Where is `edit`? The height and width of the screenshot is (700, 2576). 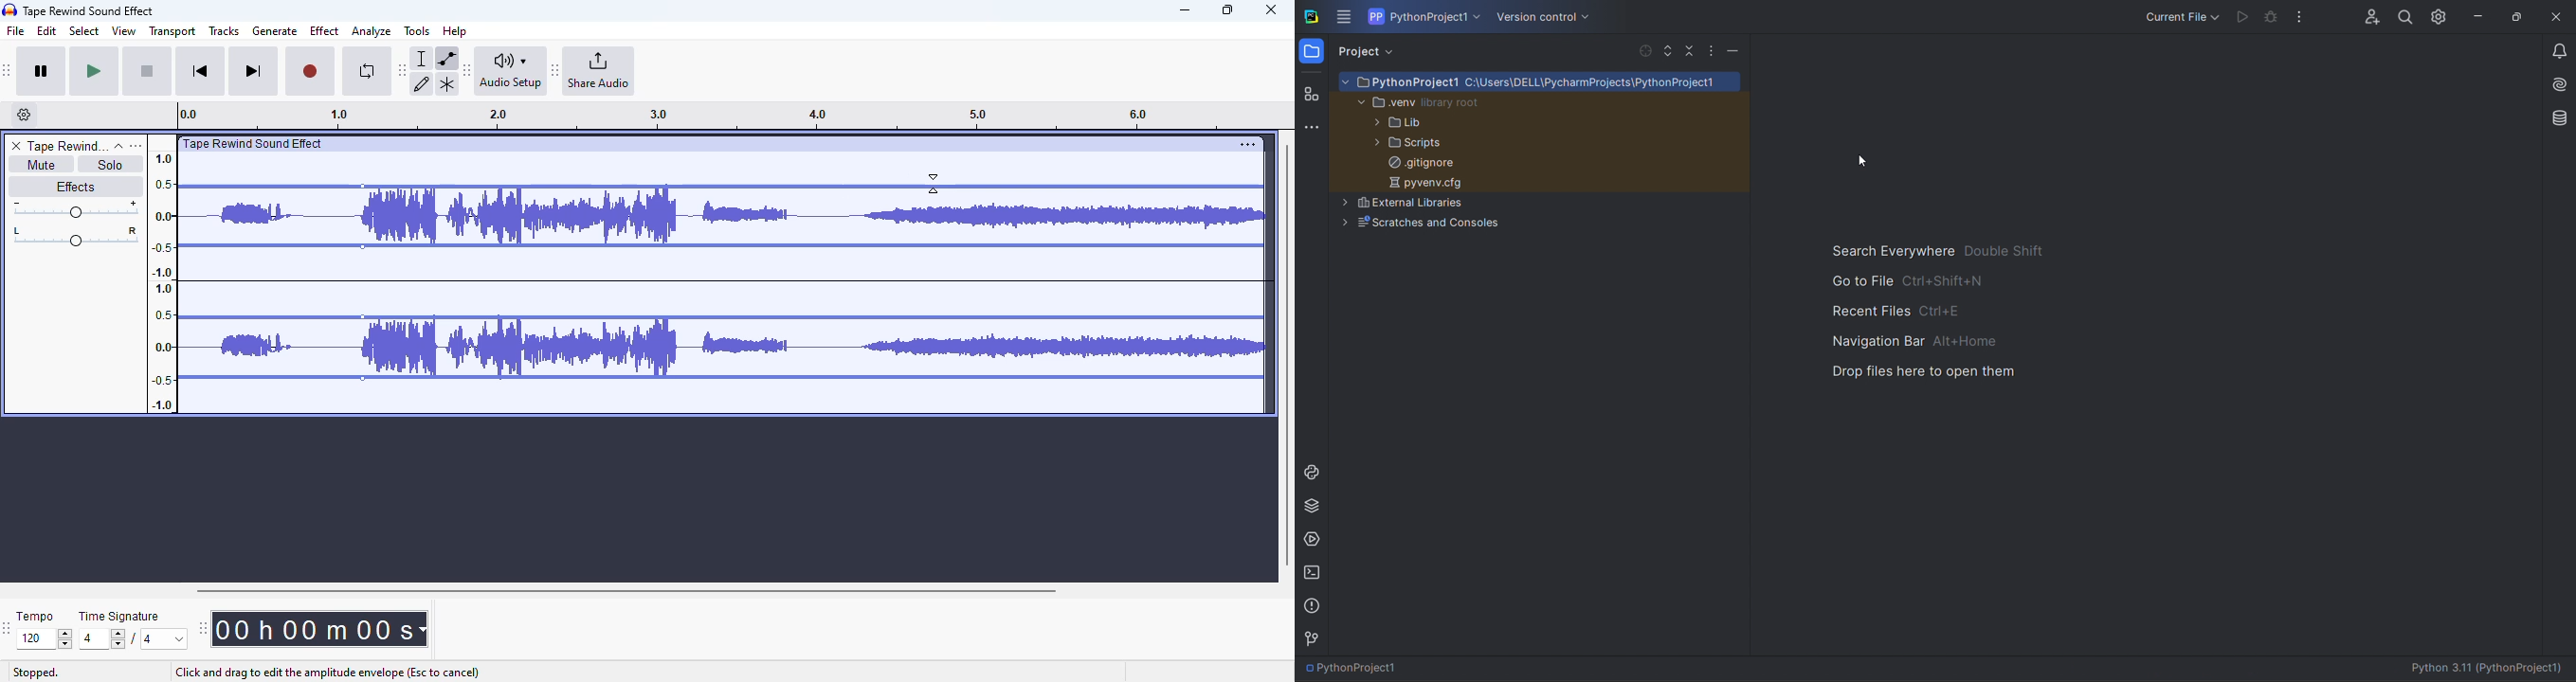
edit is located at coordinates (47, 31).